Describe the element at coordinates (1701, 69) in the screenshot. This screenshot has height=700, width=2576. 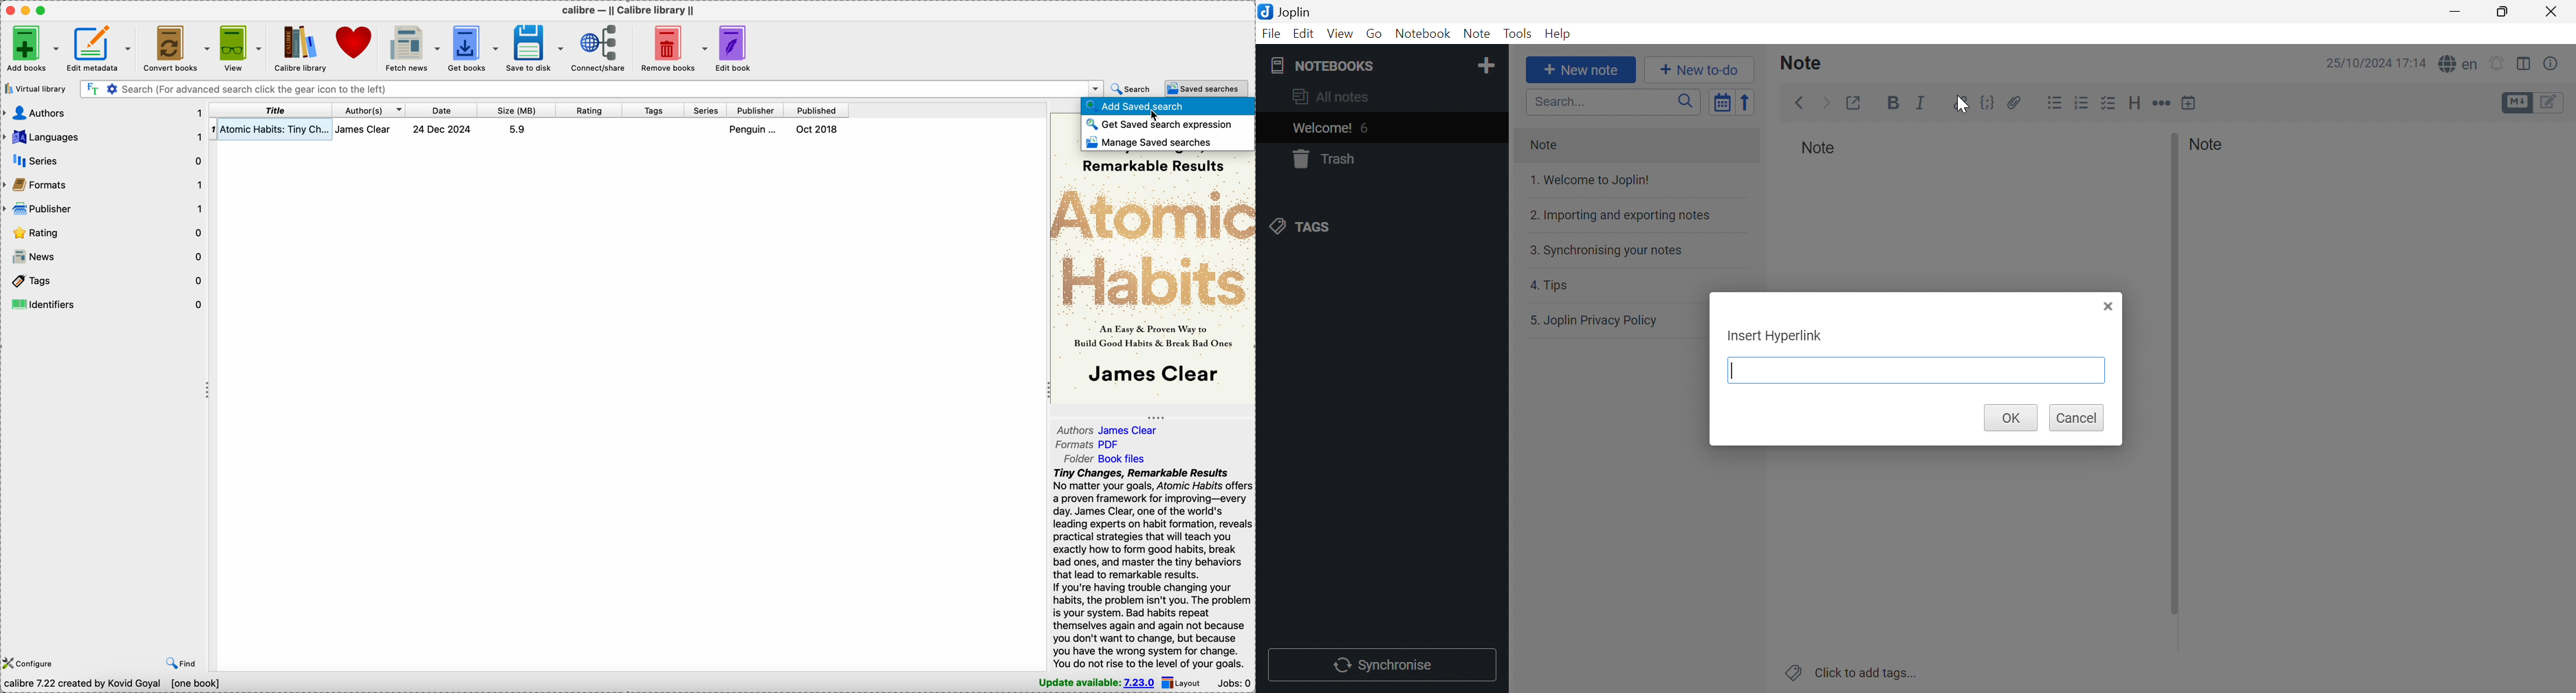
I see `+ New to-do` at that location.